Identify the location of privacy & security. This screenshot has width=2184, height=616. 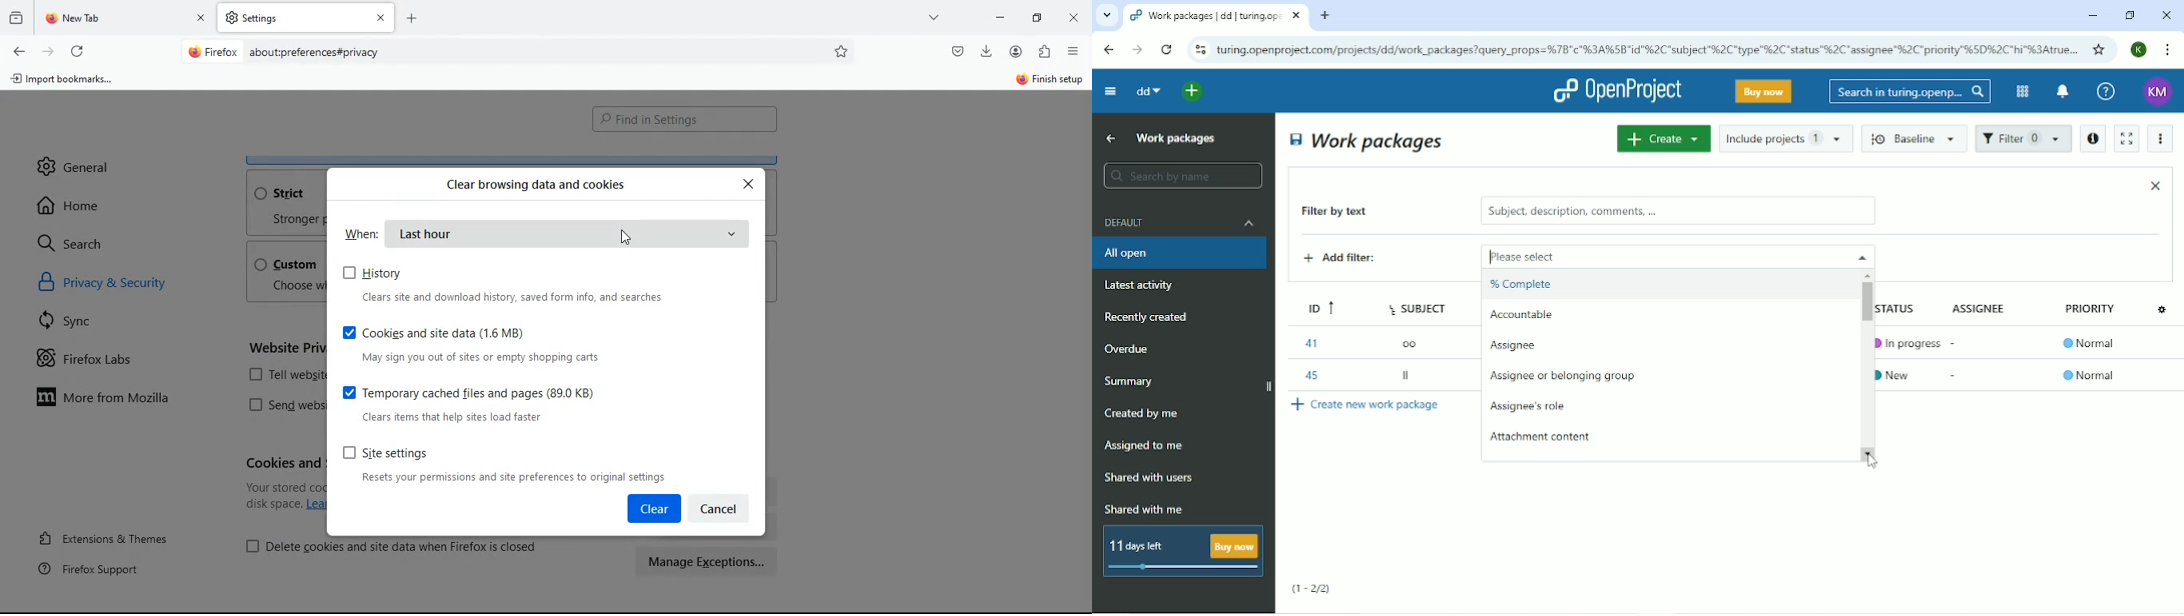
(122, 285).